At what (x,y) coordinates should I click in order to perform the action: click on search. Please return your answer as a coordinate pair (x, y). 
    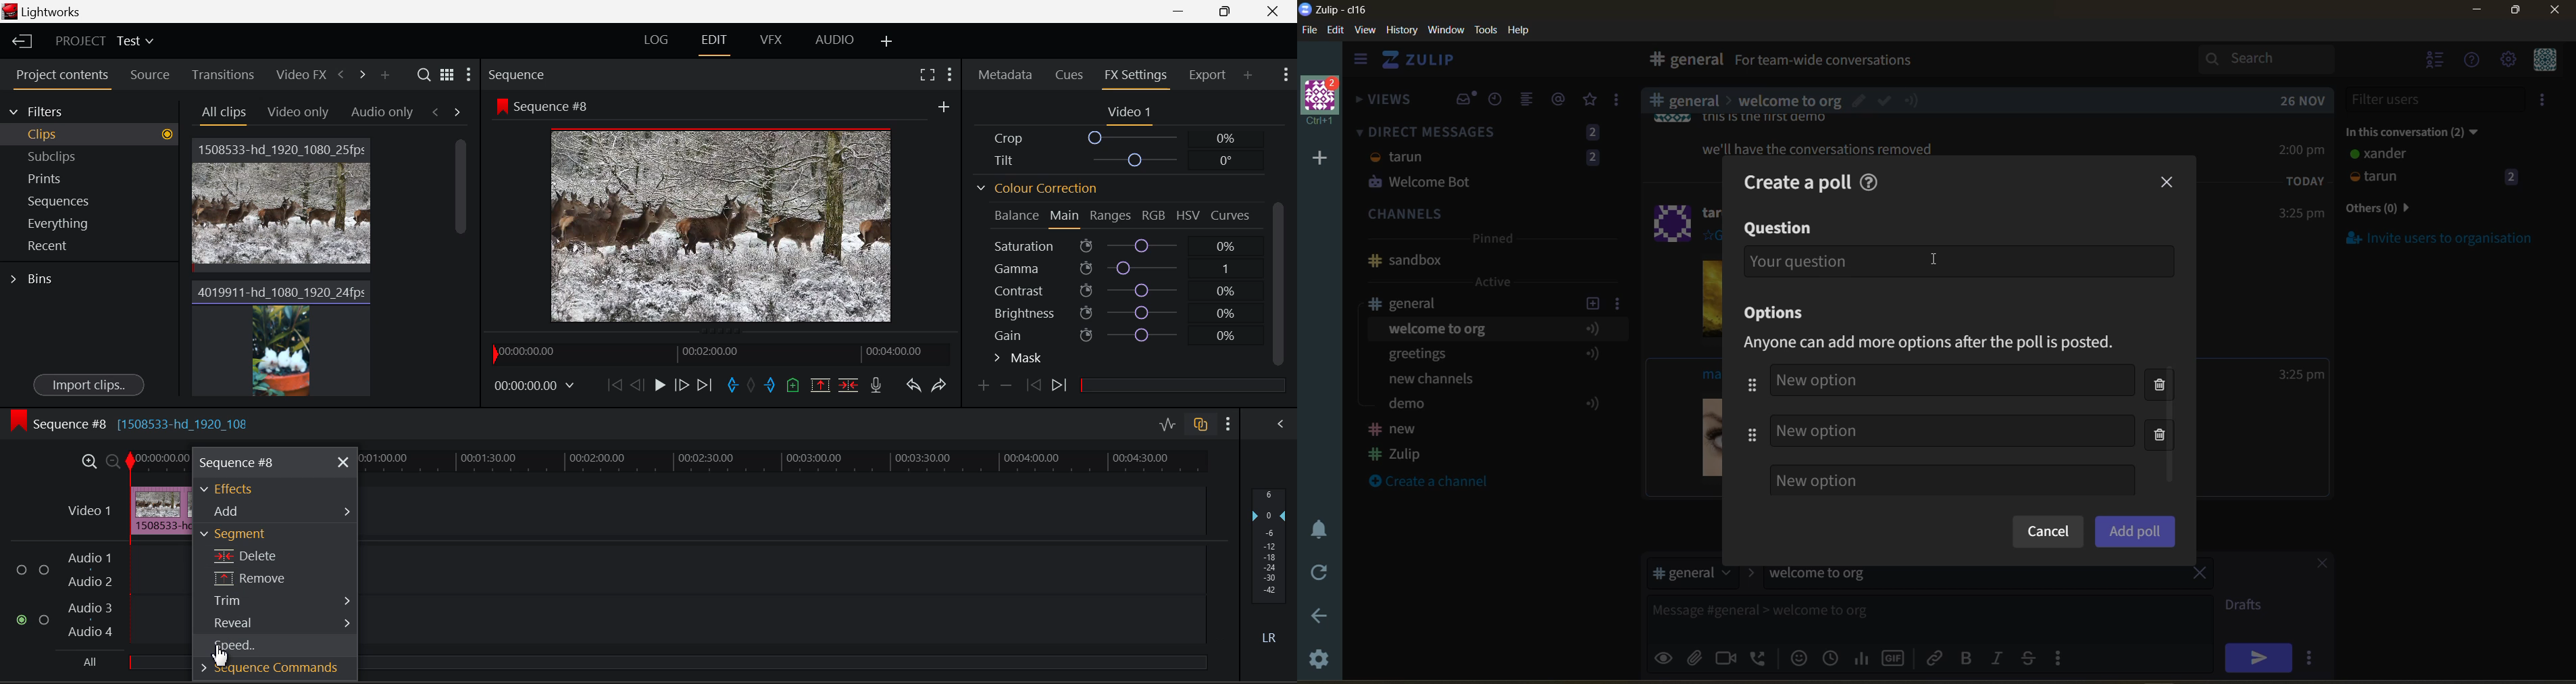
    Looking at the image, I should click on (2279, 59).